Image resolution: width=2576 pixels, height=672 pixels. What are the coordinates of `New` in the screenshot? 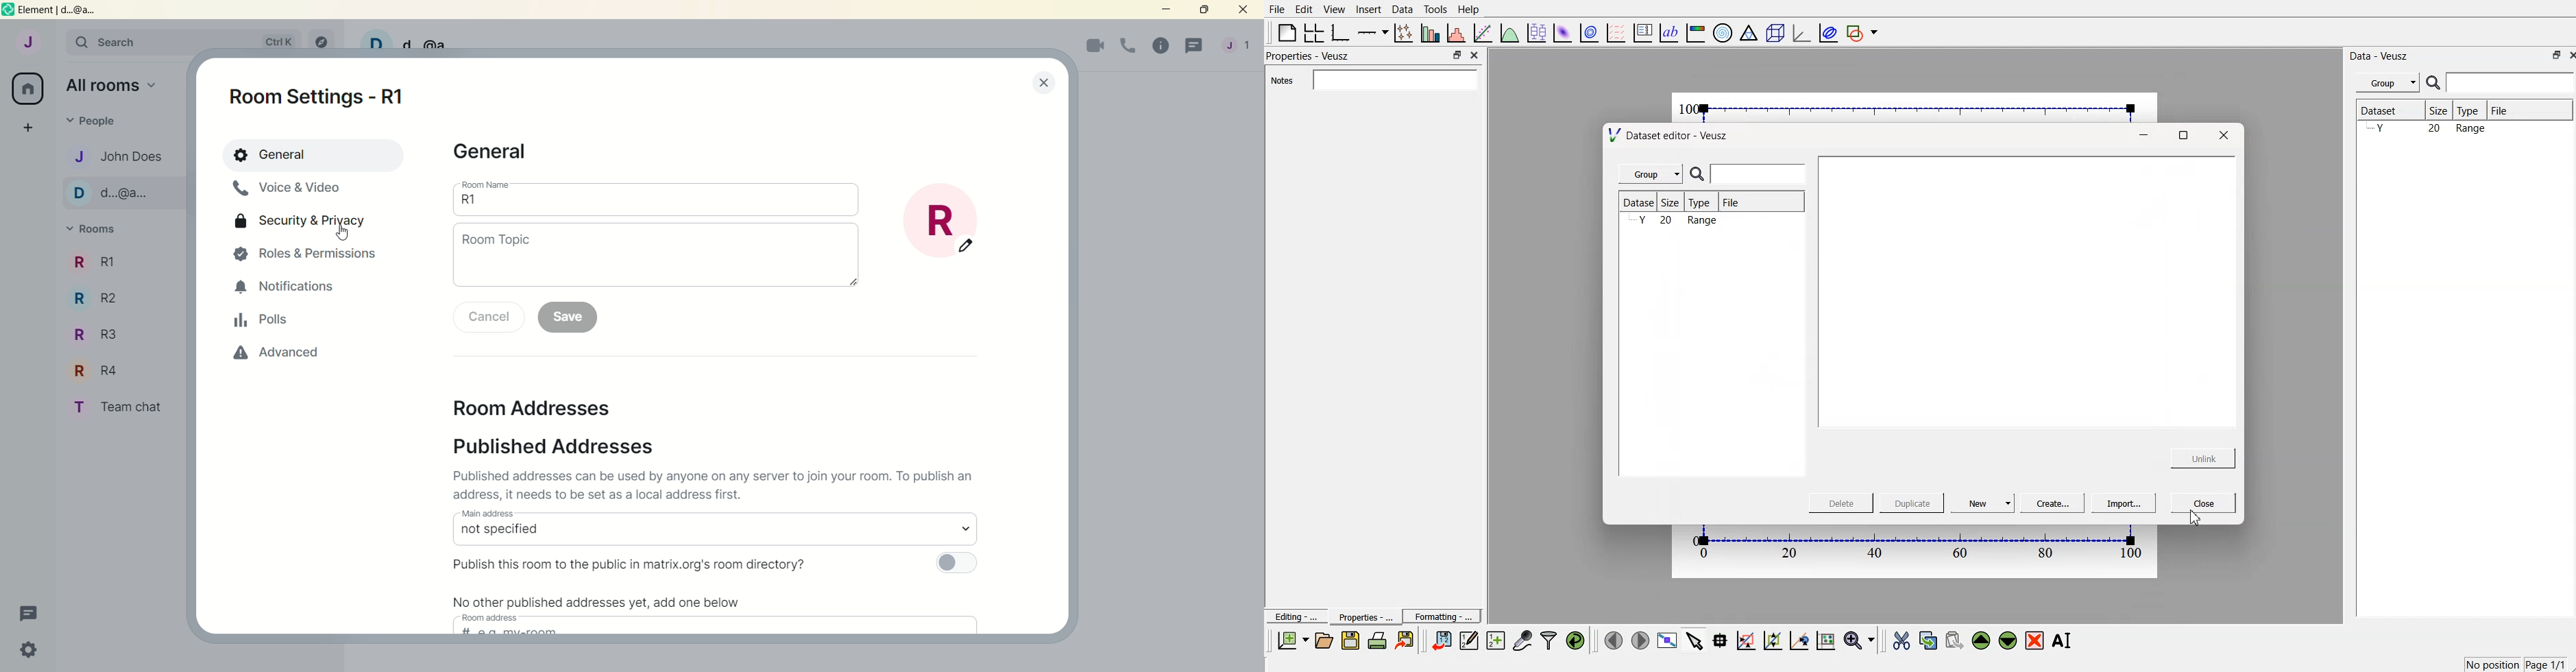 It's located at (1986, 503).